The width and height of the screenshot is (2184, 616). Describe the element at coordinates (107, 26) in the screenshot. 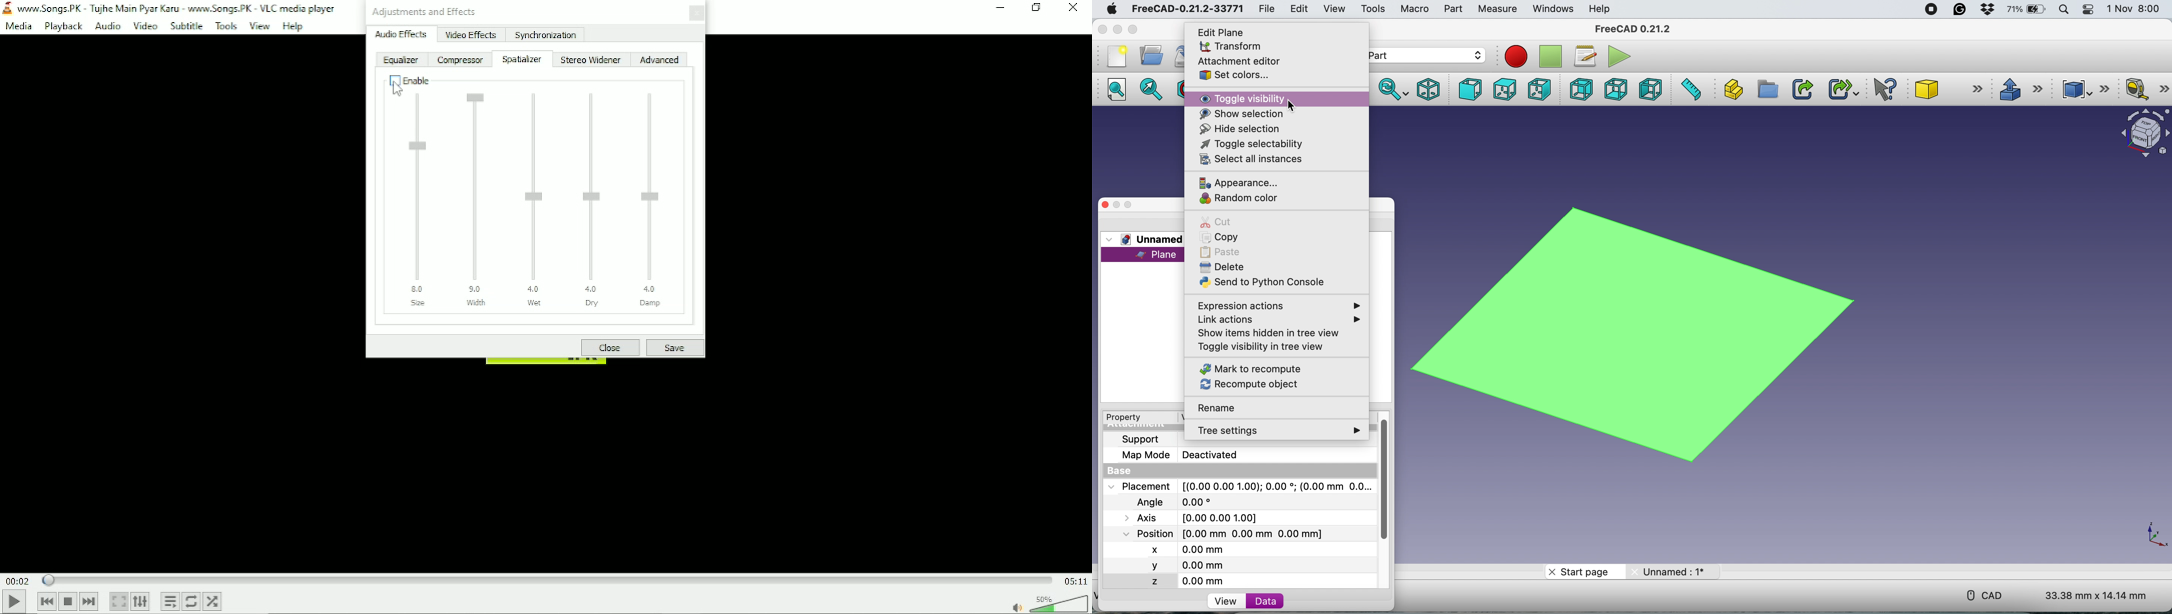

I see `Audio` at that location.